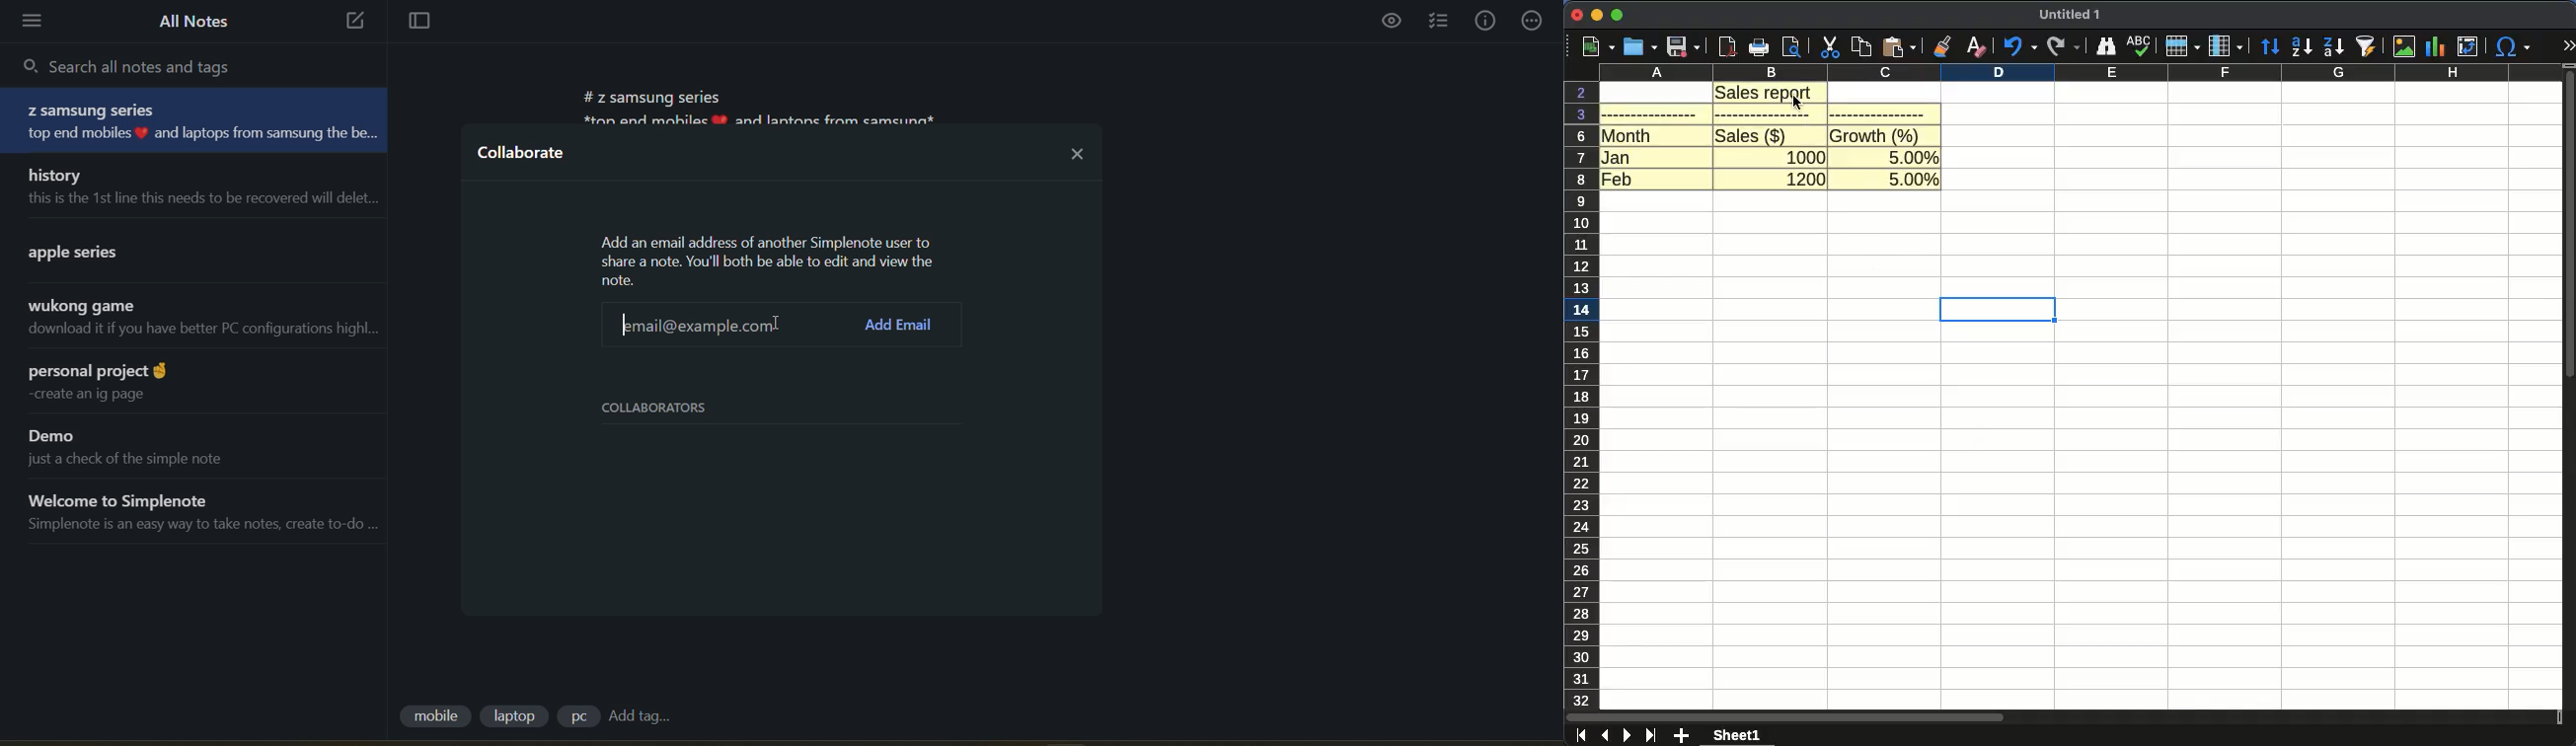 This screenshot has width=2576, height=756. I want to click on tag 1, so click(434, 717).